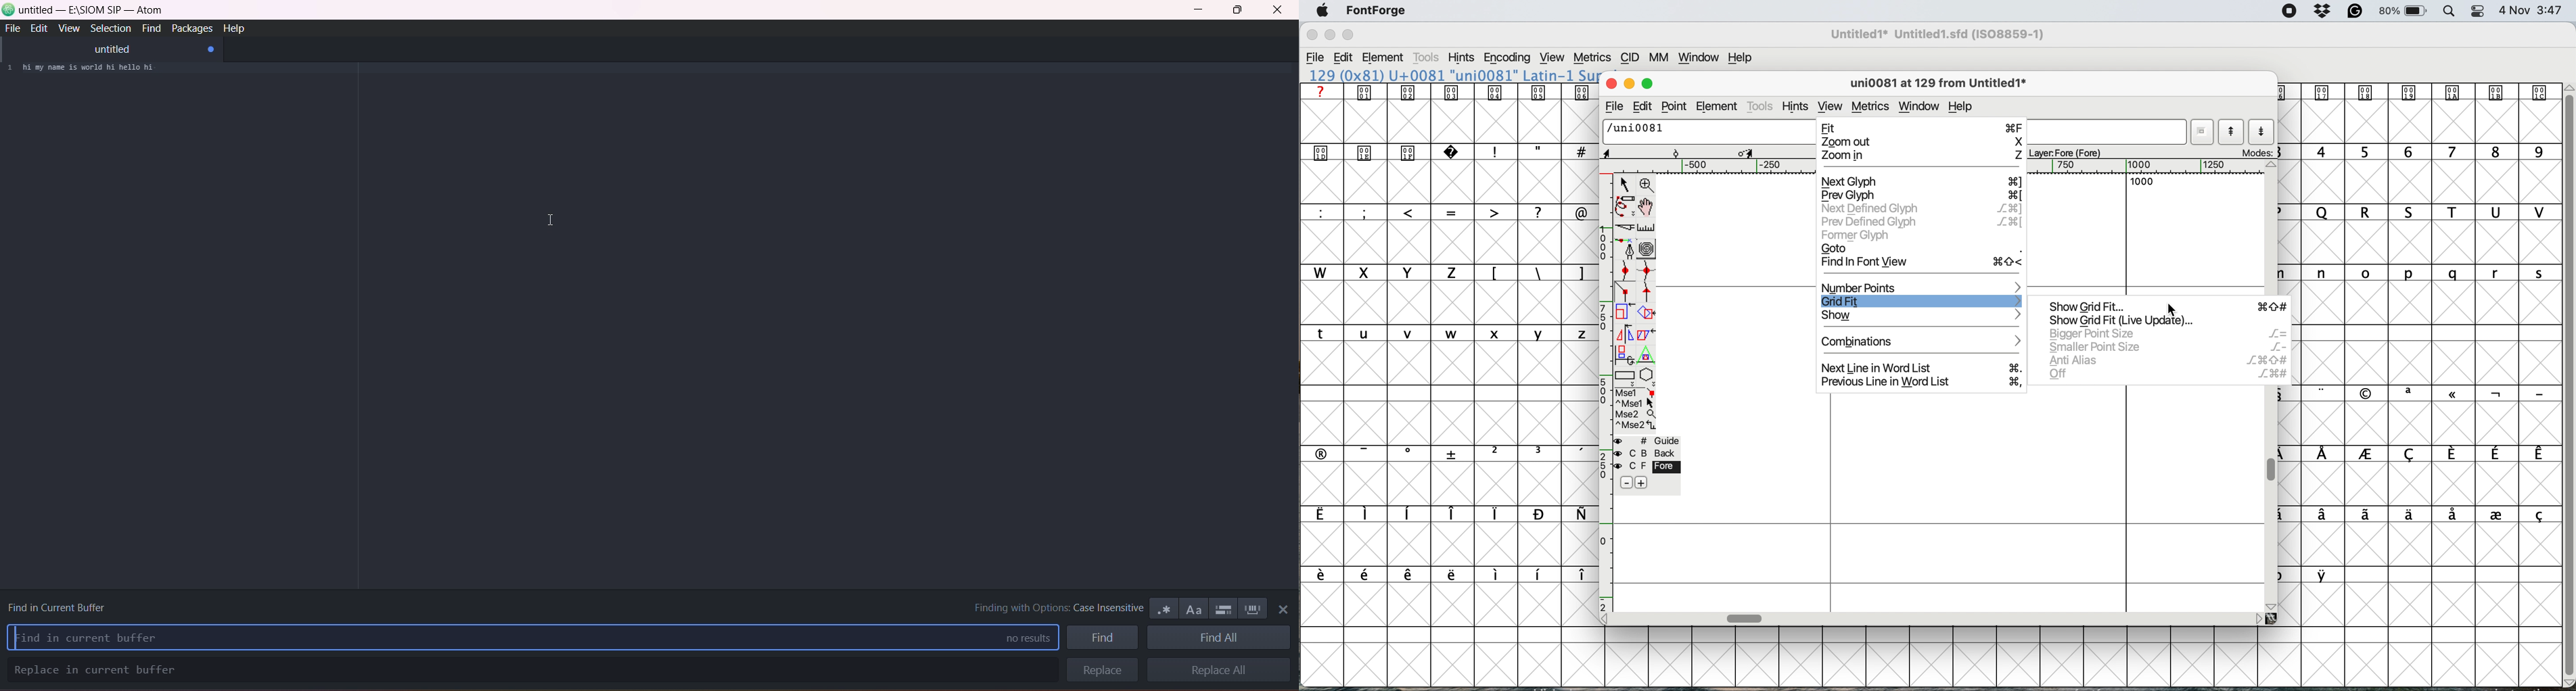 The width and height of the screenshot is (2576, 700). I want to click on close, so click(1277, 11).